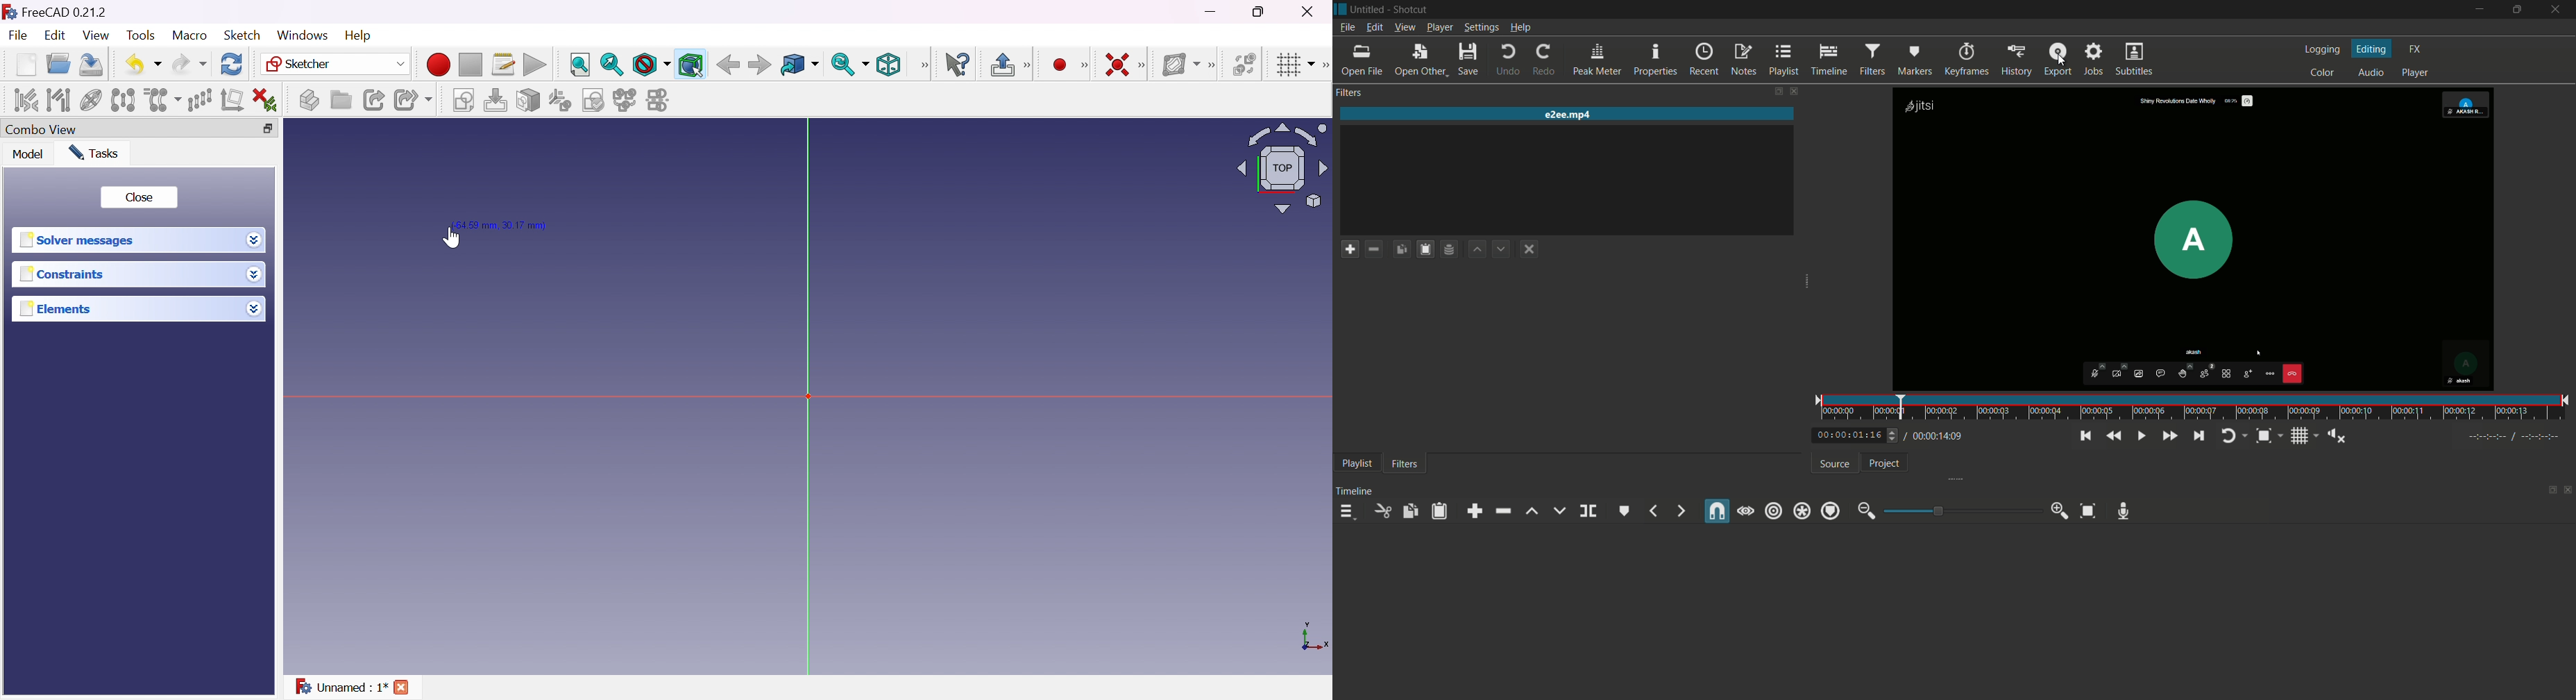 This screenshot has height=700, width=2576. Describe the element at coordinates (1803, 511) in the screenshot. I see `ripple all tracks` at that location.